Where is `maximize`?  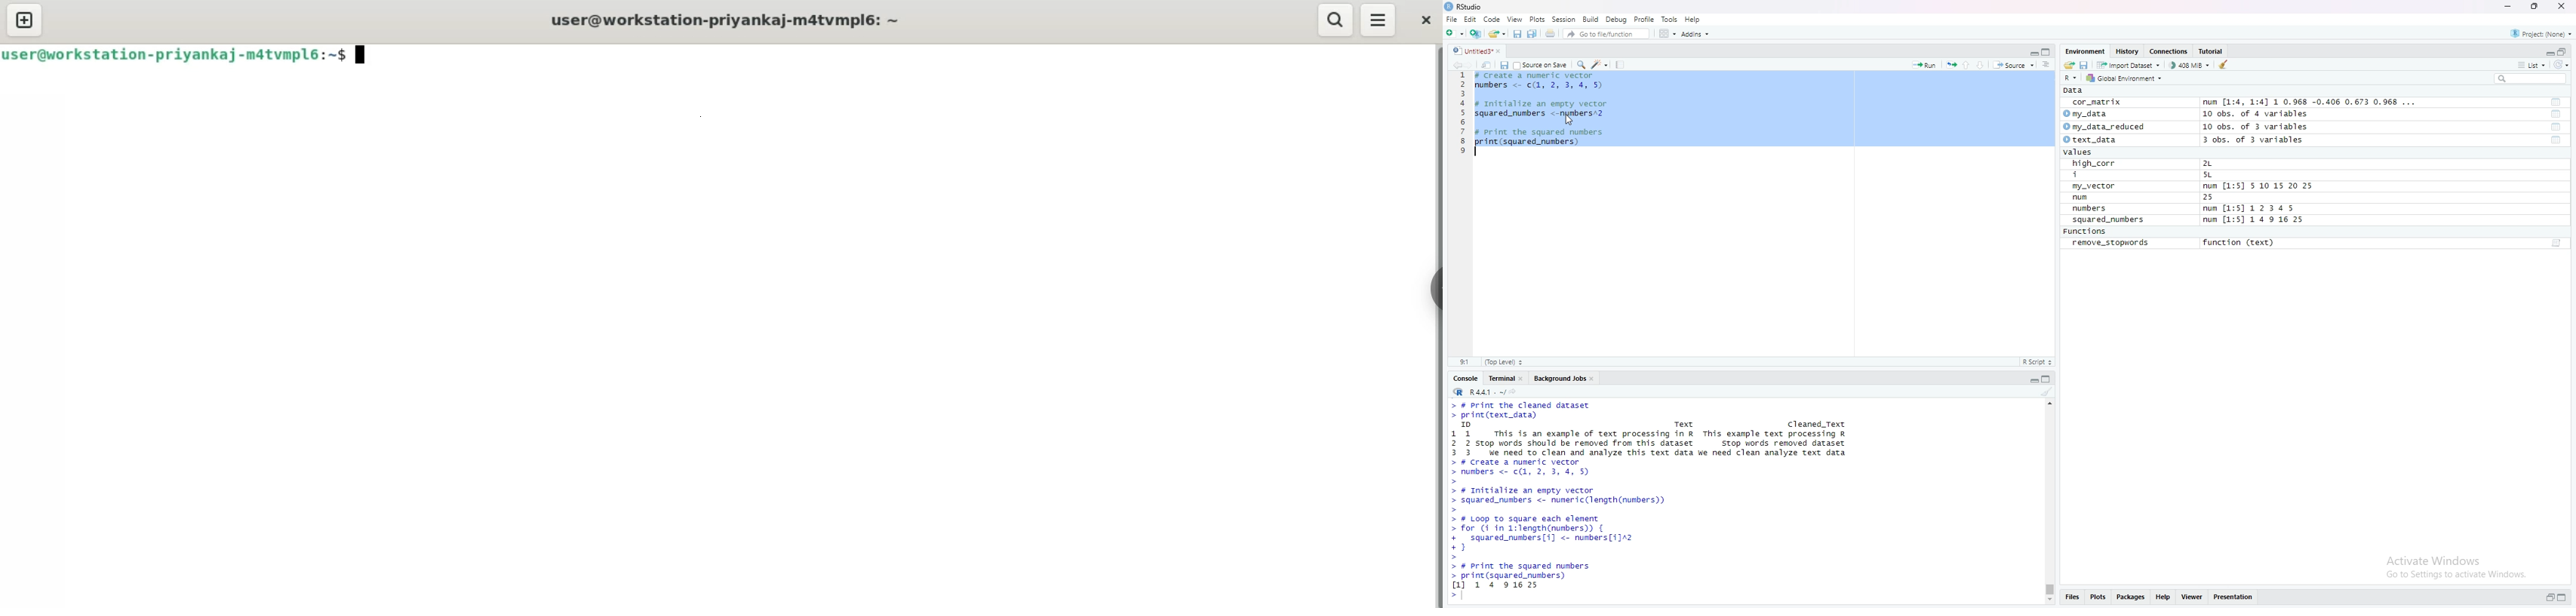
maximize is located at coordinates (2048, 51).